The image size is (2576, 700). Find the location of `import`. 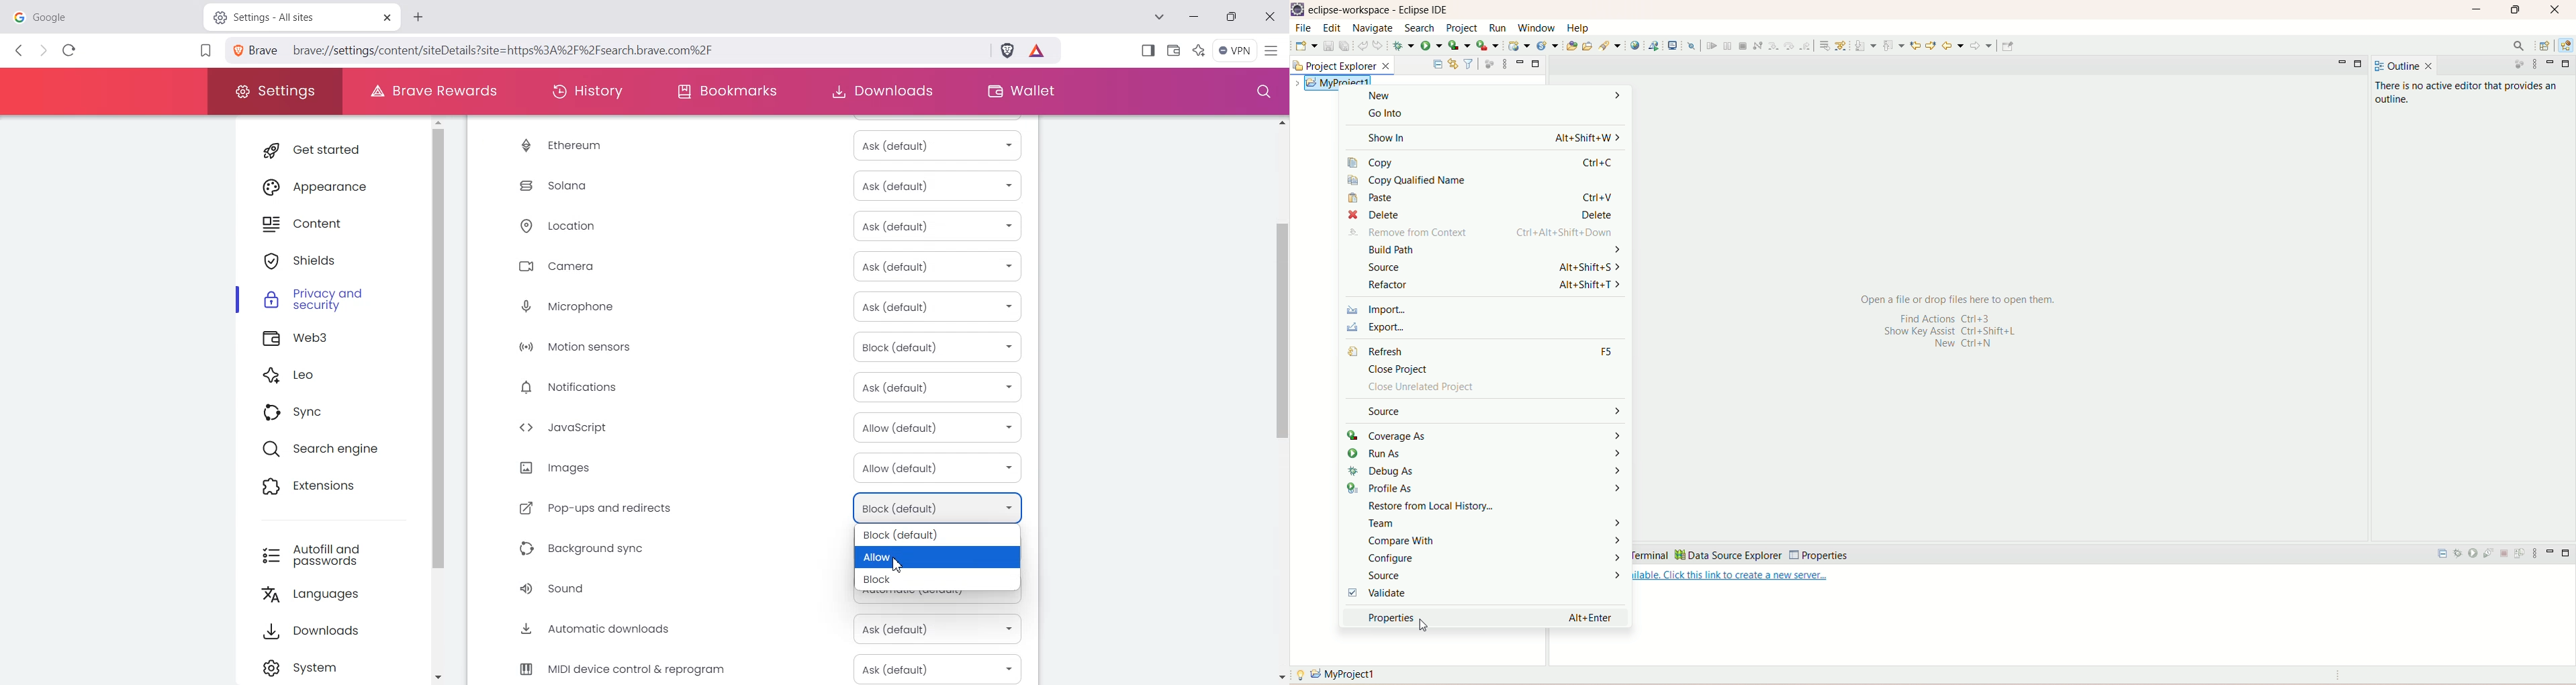

import is located at coordinates (1484, 308).